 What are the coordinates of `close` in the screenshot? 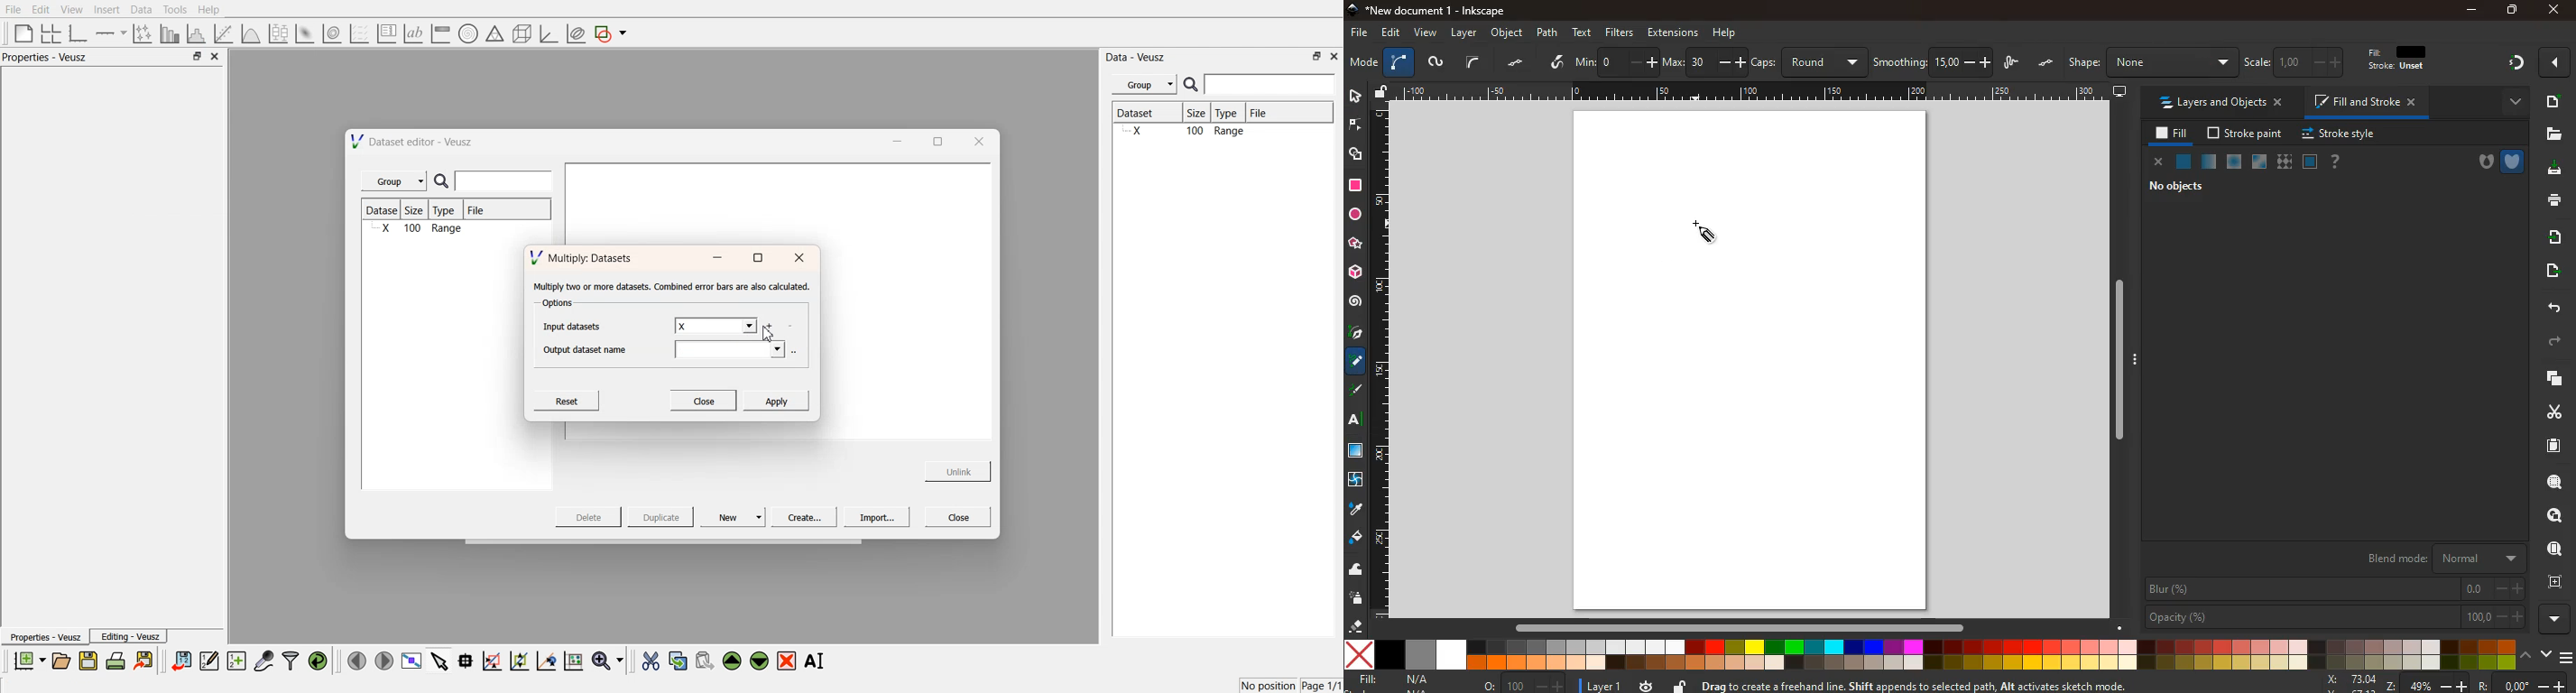 It's located at (800, 258).